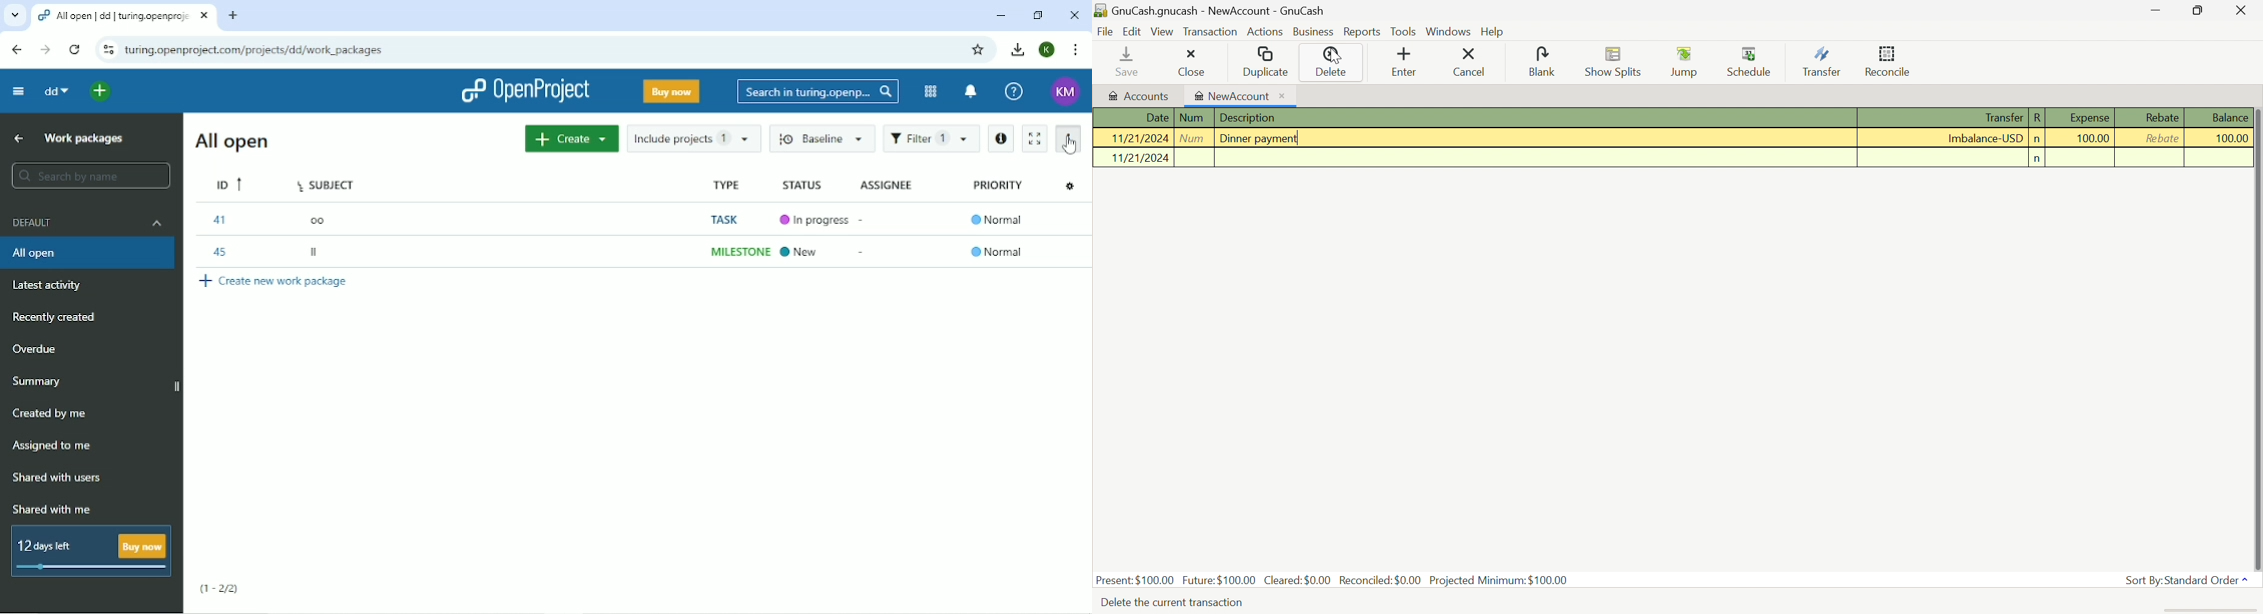 This screenshot has width=2268, height=616. I want to click on ll, so click(317, 251).